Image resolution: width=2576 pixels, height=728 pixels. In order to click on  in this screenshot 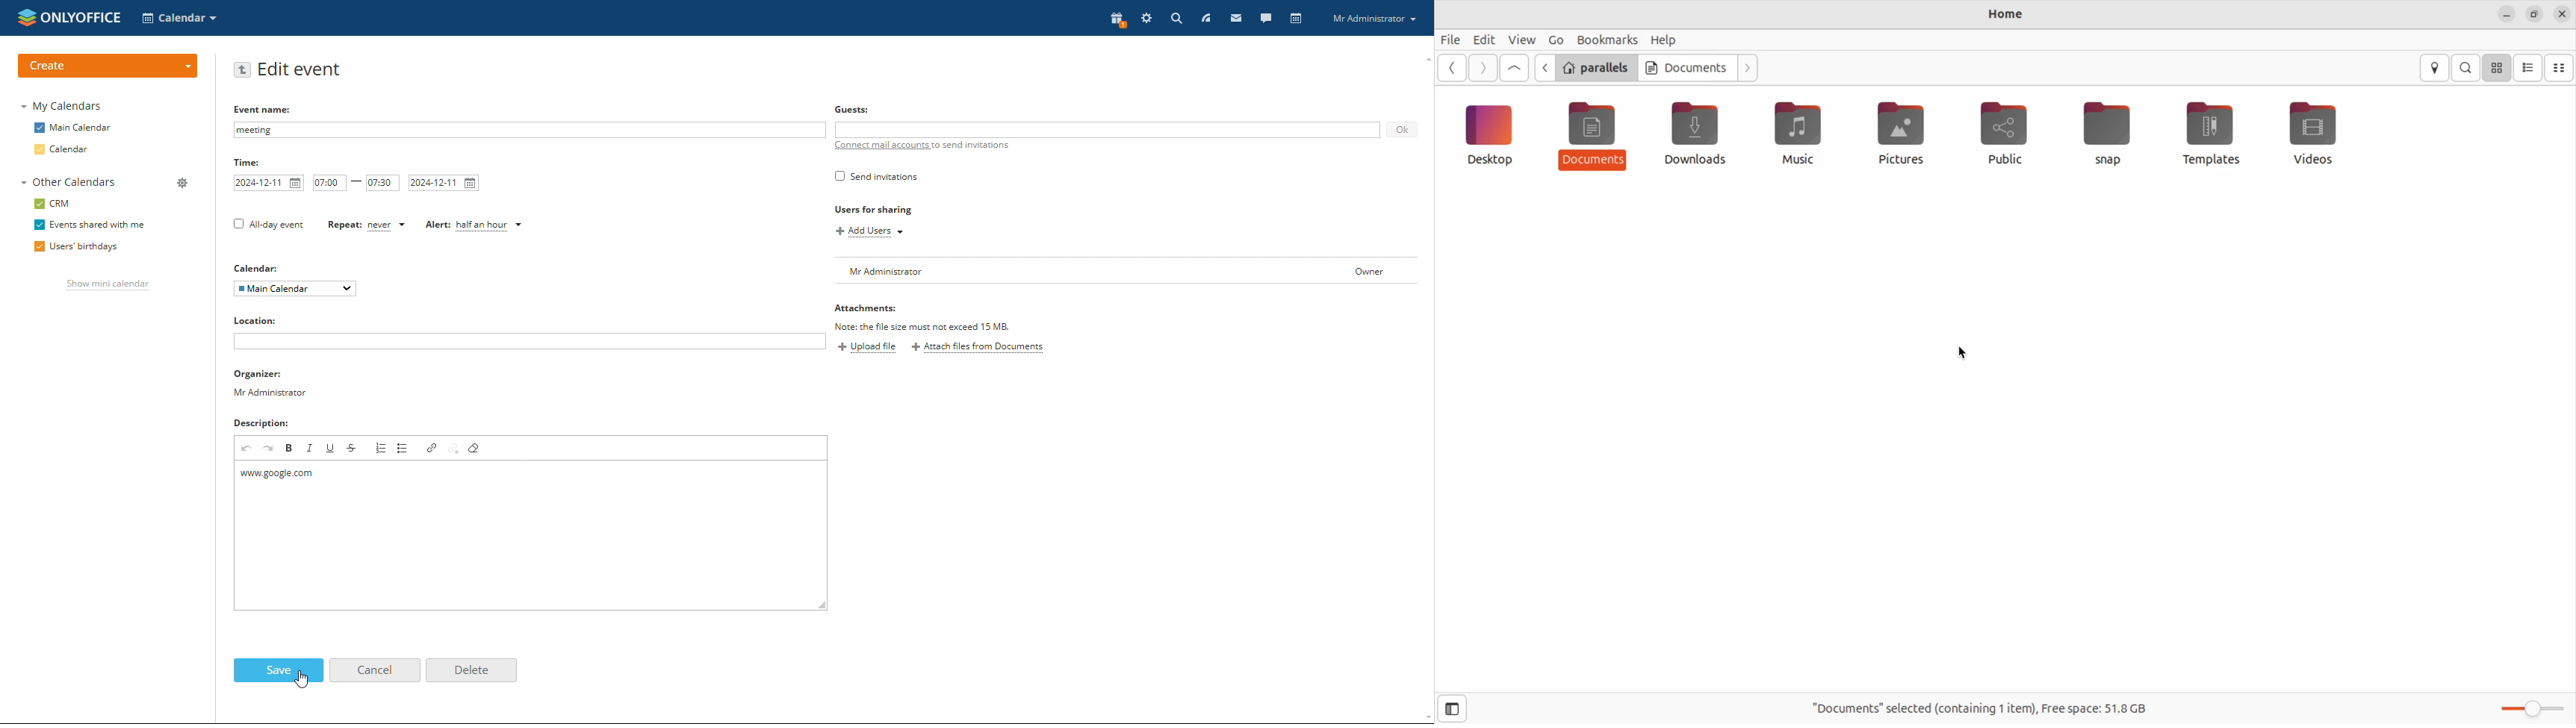, I will do `click(851, 110)`.